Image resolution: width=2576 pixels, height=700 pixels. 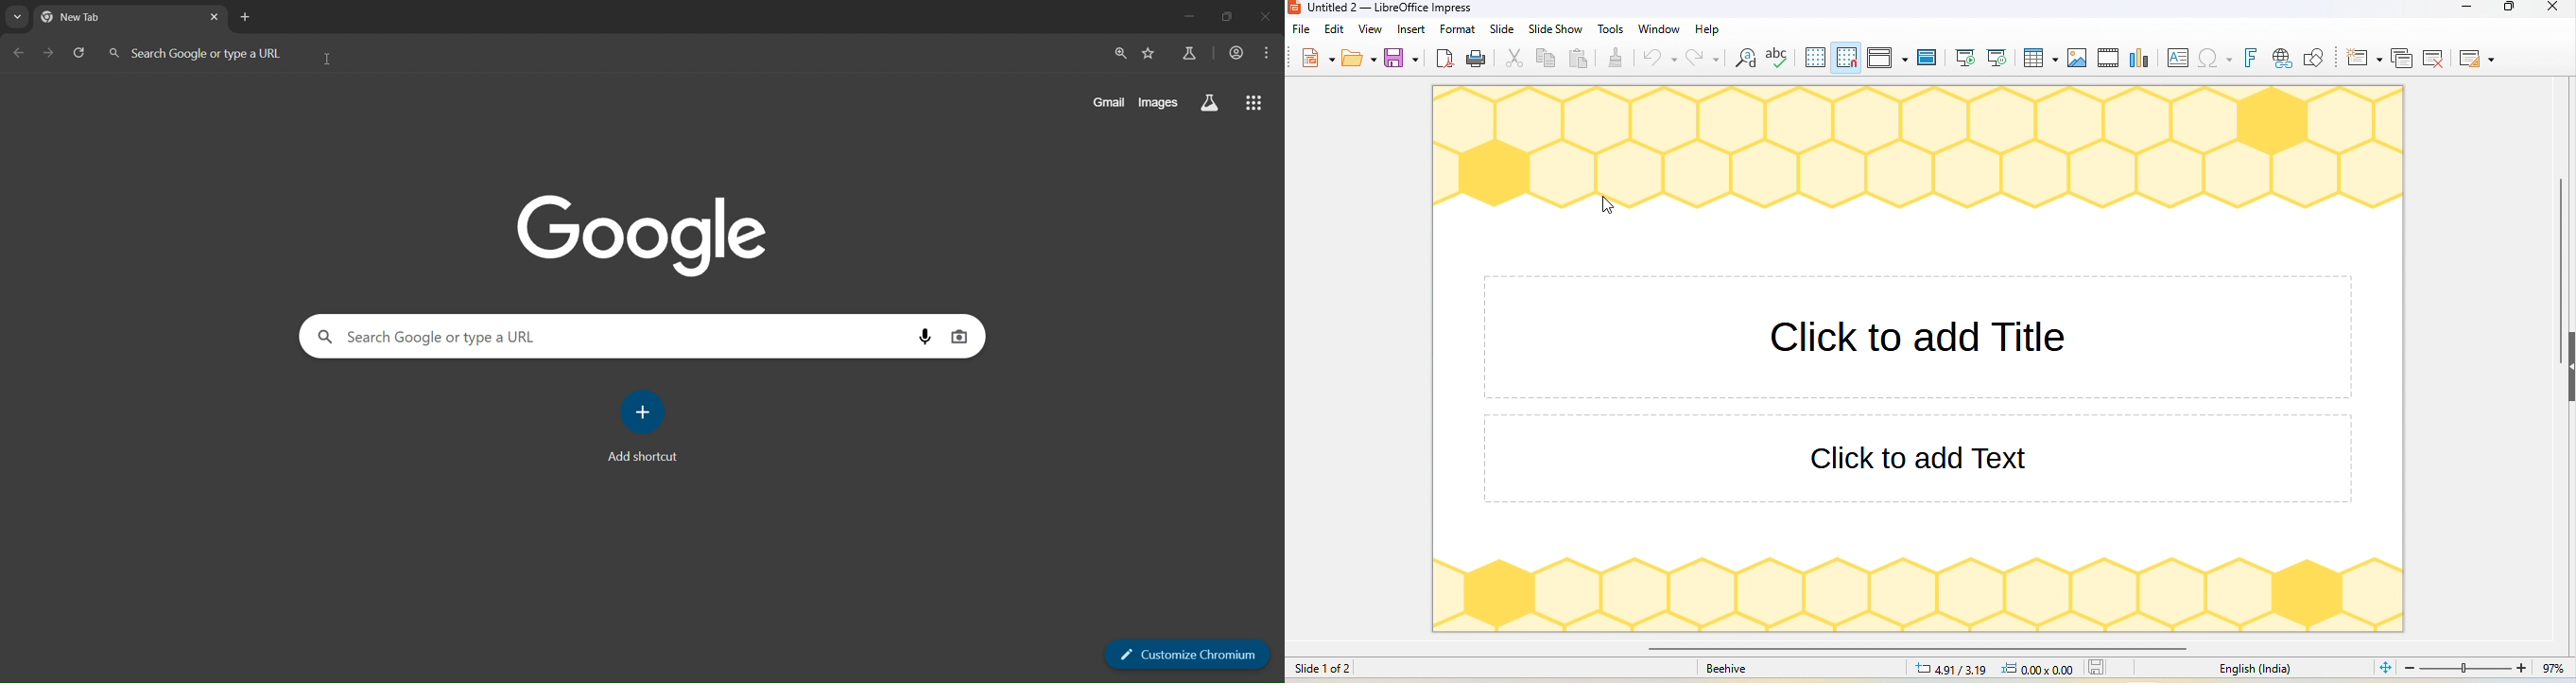 What do you see at coordinates (2253, 59) in the screenshot?
I see `fontwork text` at bounding box center [2253, 59].